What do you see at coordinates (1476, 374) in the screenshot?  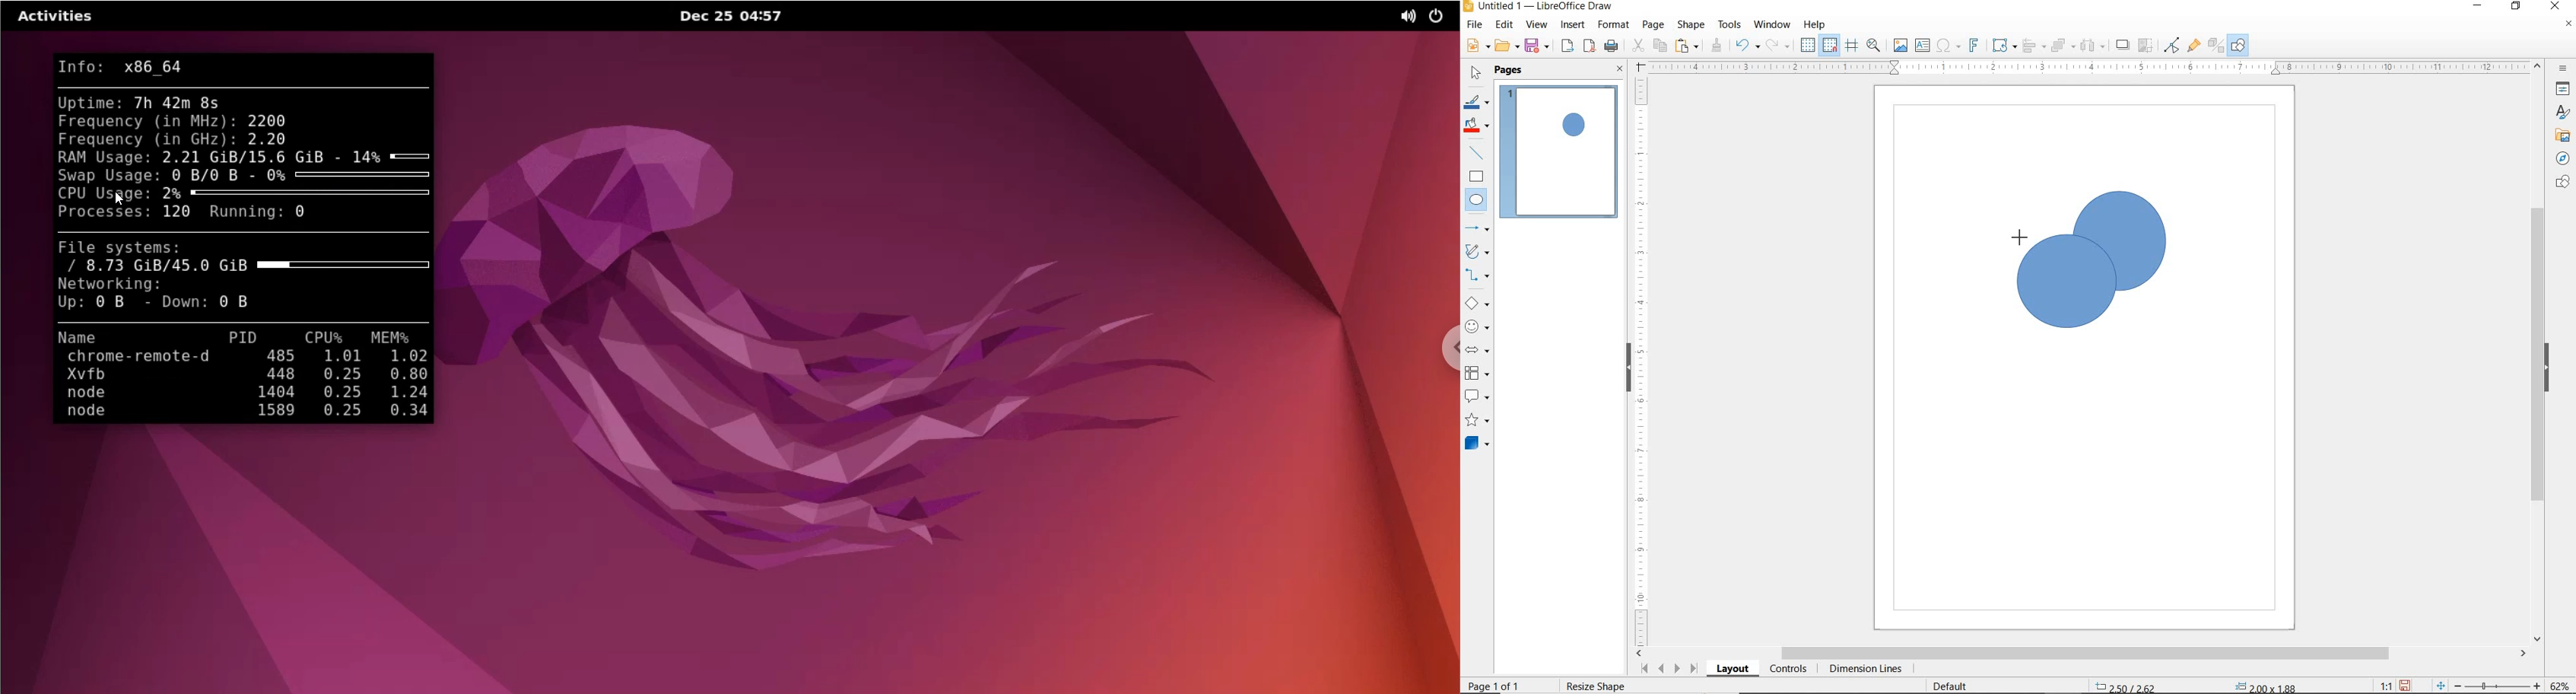 I see `FLOWCHART` at bounding box center [1476, 374].